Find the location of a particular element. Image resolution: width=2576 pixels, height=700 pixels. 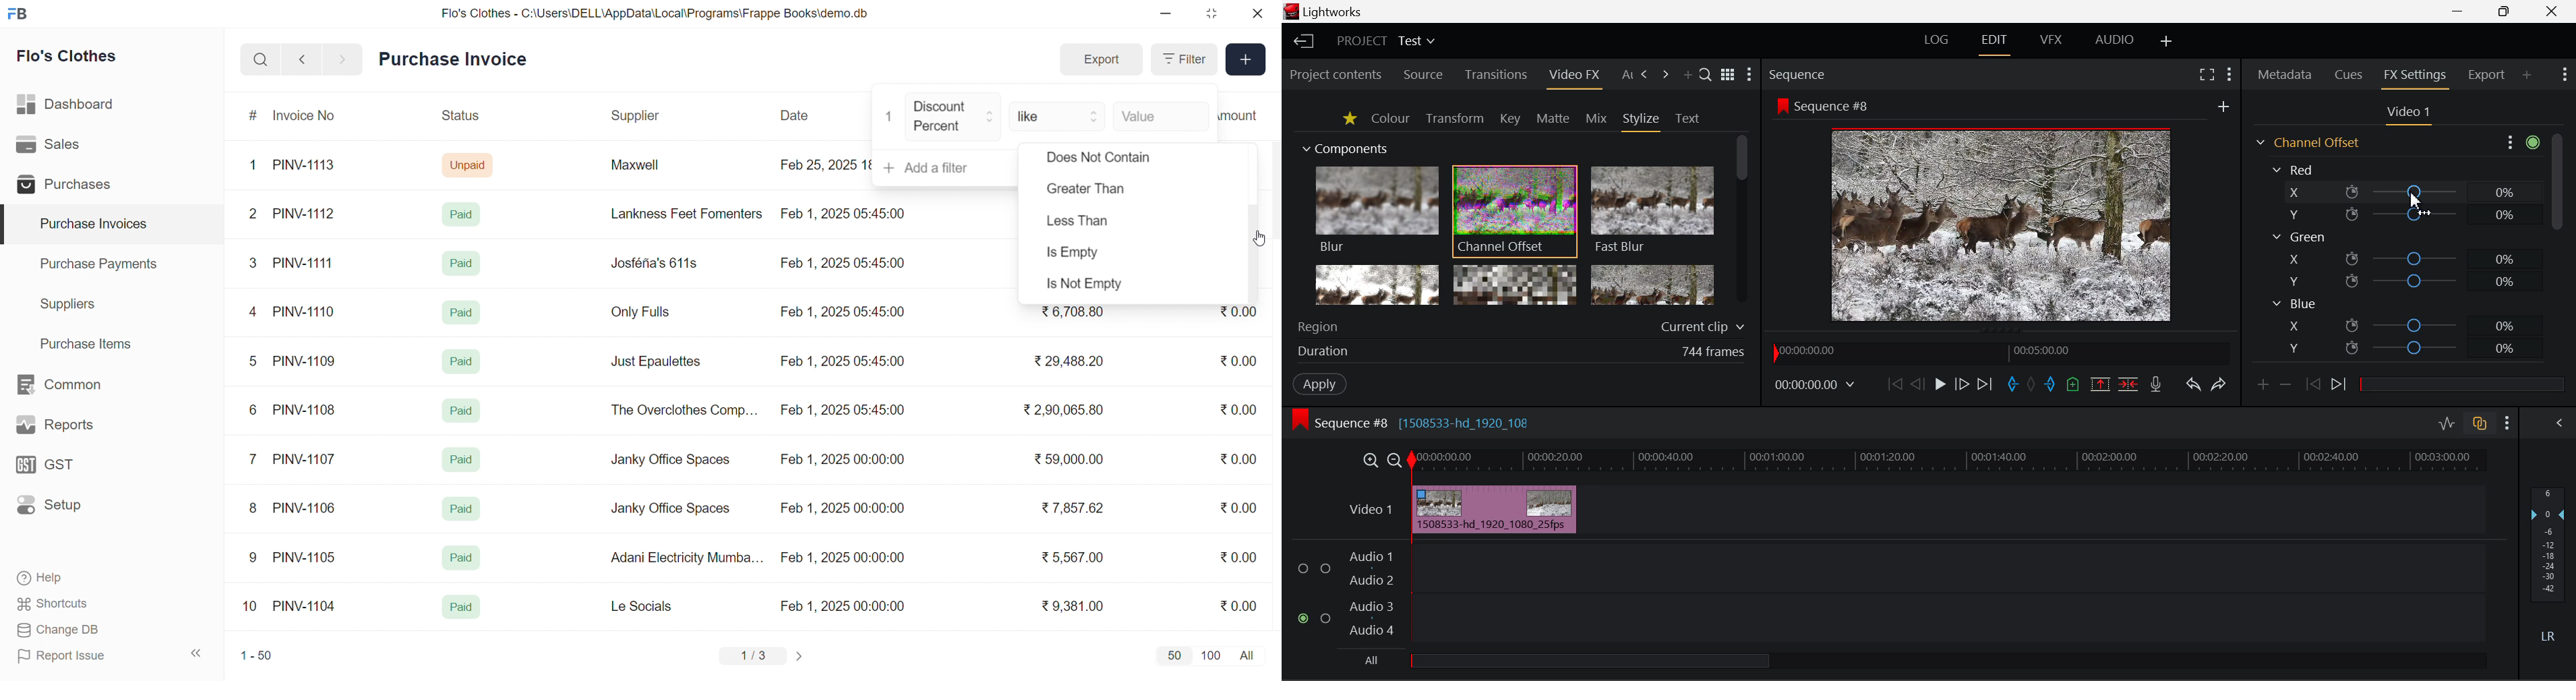

Common is located at coordinates (73, 385).